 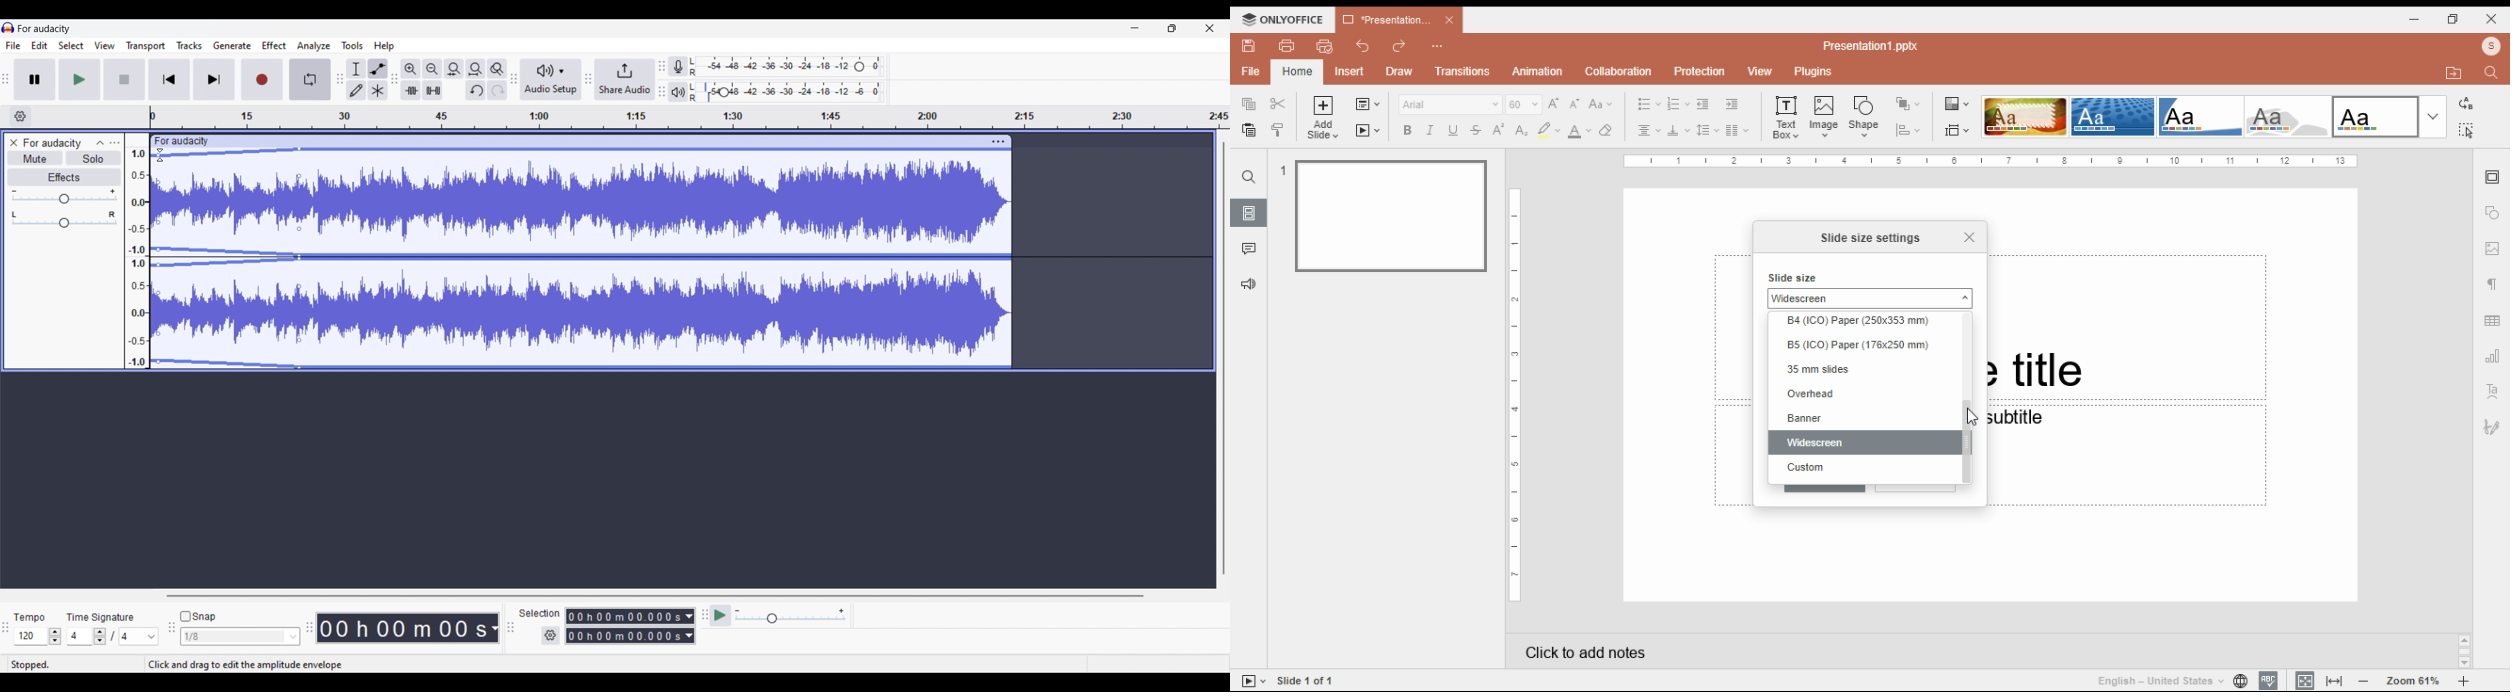 What do you see at coordinates (2113, 116) in the screenshot?
I see `slide them option` at bounding box center [2113, 116].